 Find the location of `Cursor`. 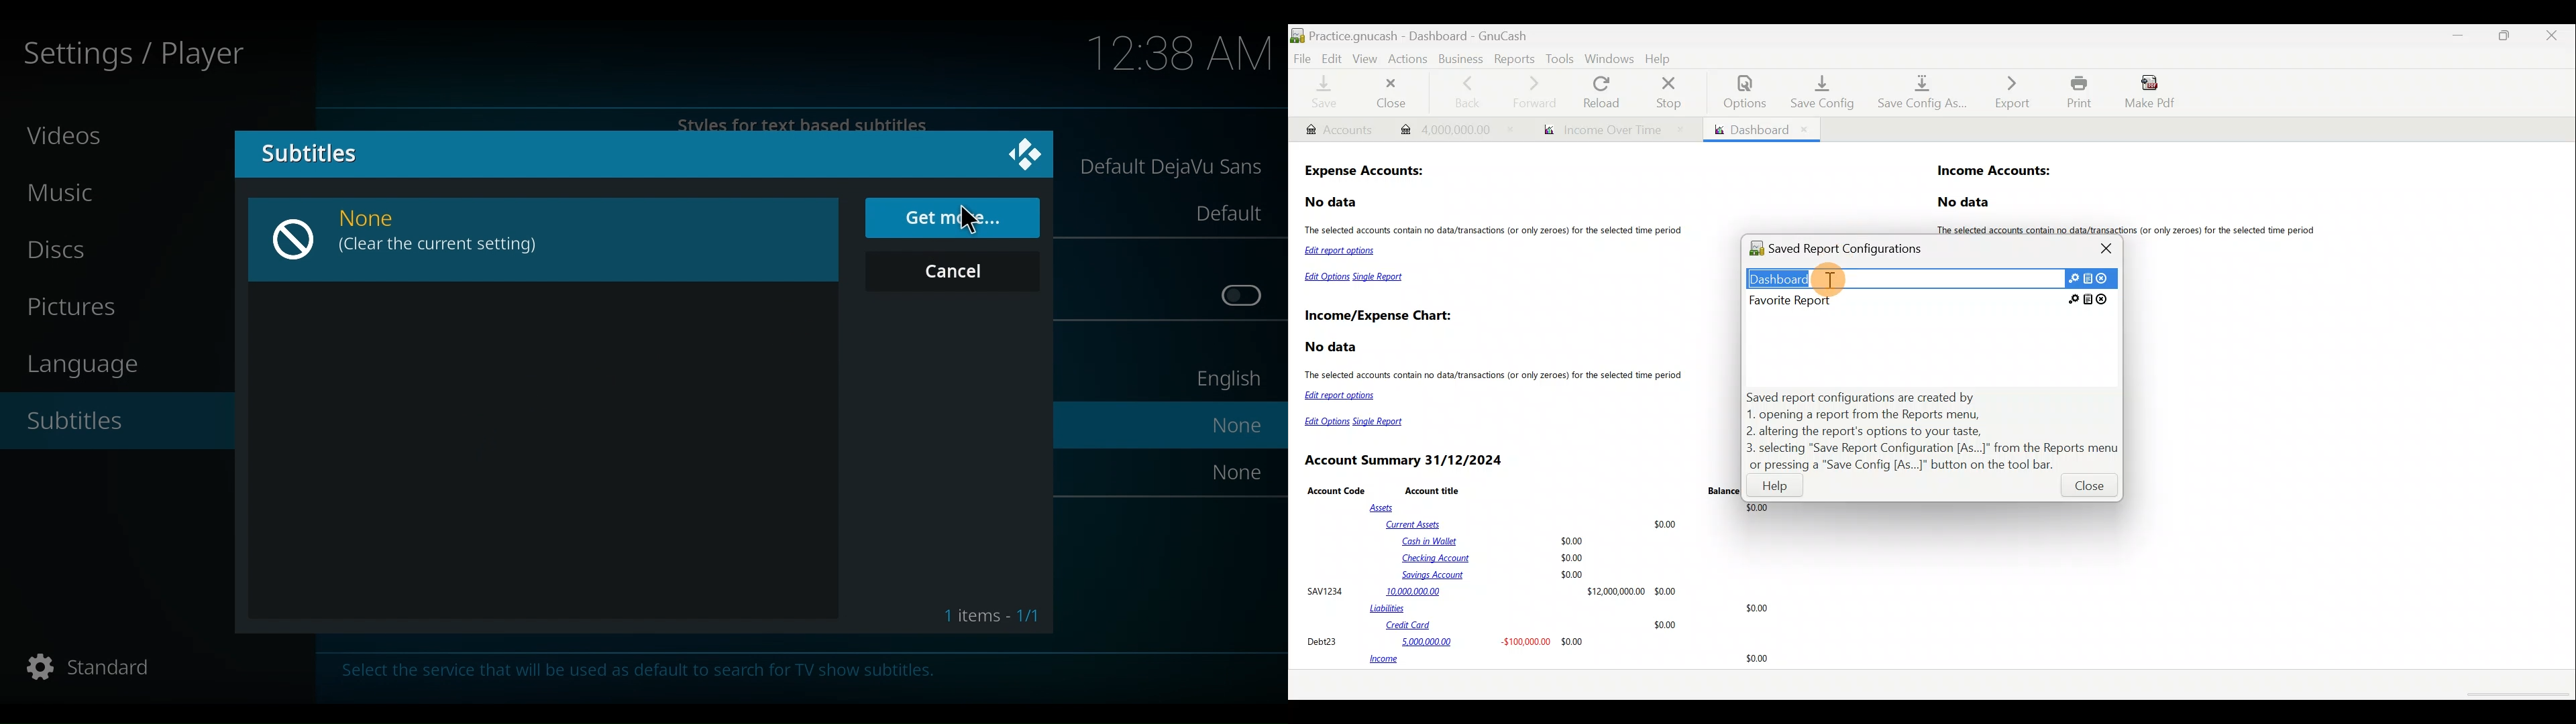

Cursor is located at coordinates (972, 221).